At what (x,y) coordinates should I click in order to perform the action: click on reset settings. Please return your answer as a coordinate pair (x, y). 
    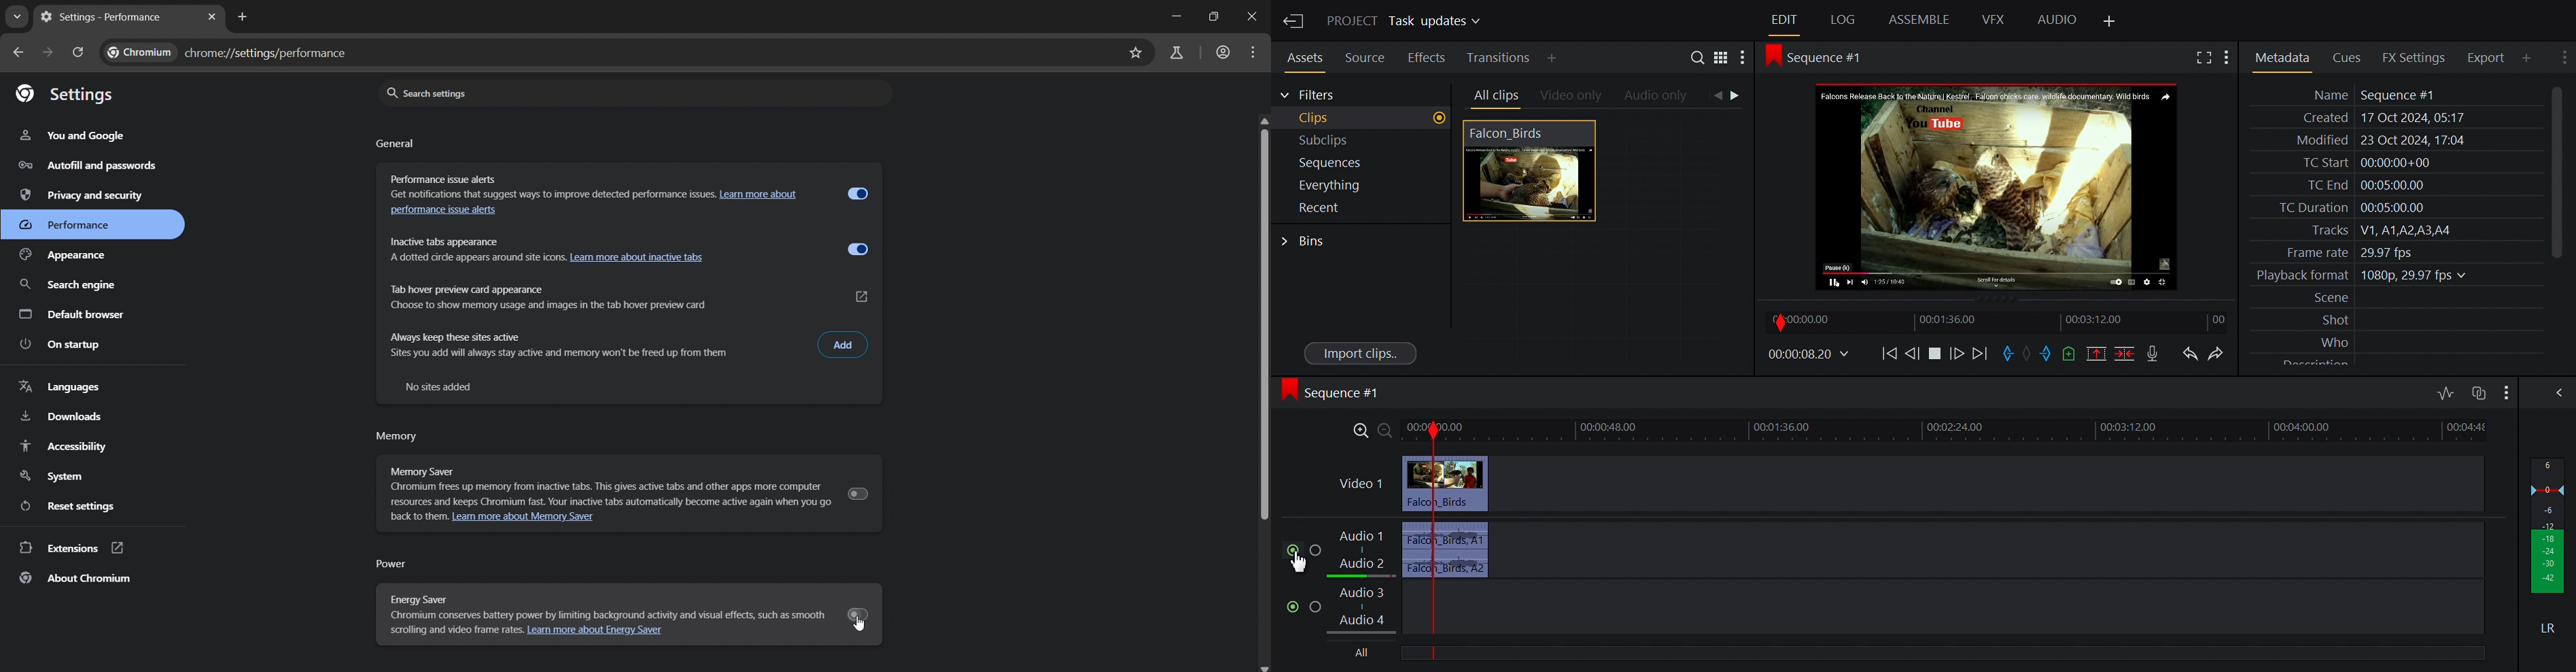
    Looking at the image, I should click on (74, 505).